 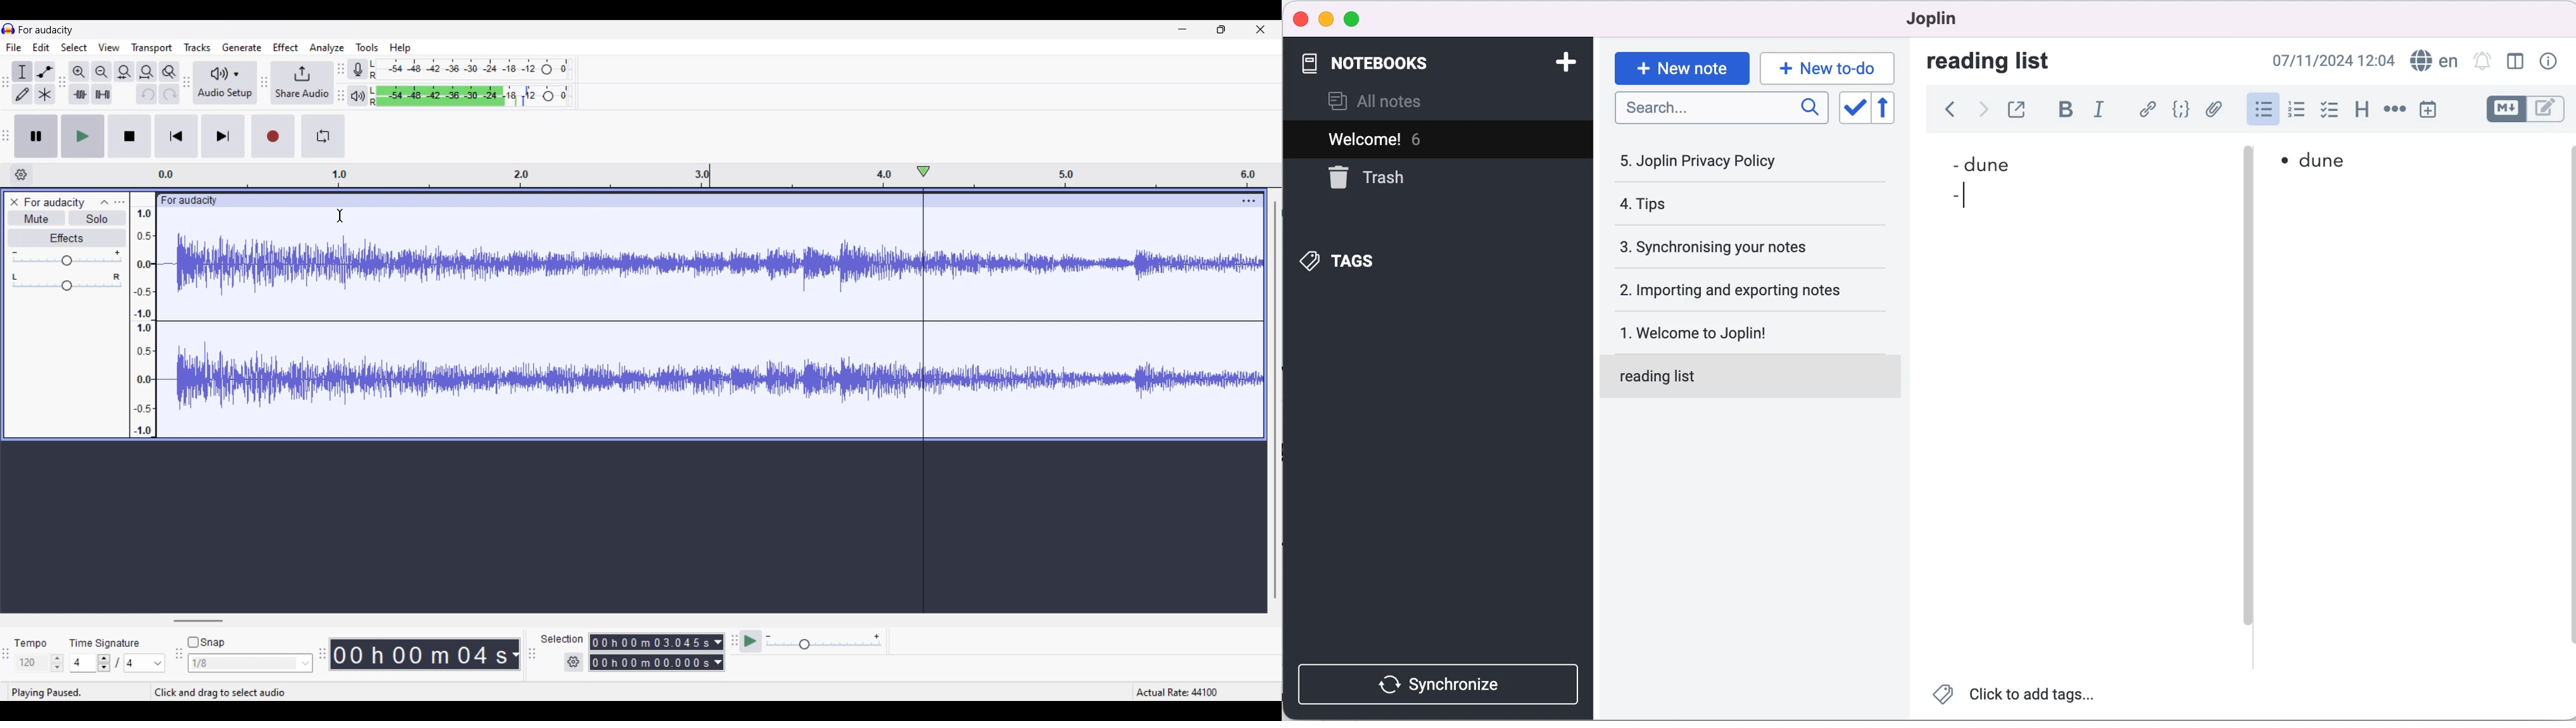 What do you see at coordinates (1748, 248) in the screenshot?
I see `synchronising your notes` at bounding box center [1748, 248].